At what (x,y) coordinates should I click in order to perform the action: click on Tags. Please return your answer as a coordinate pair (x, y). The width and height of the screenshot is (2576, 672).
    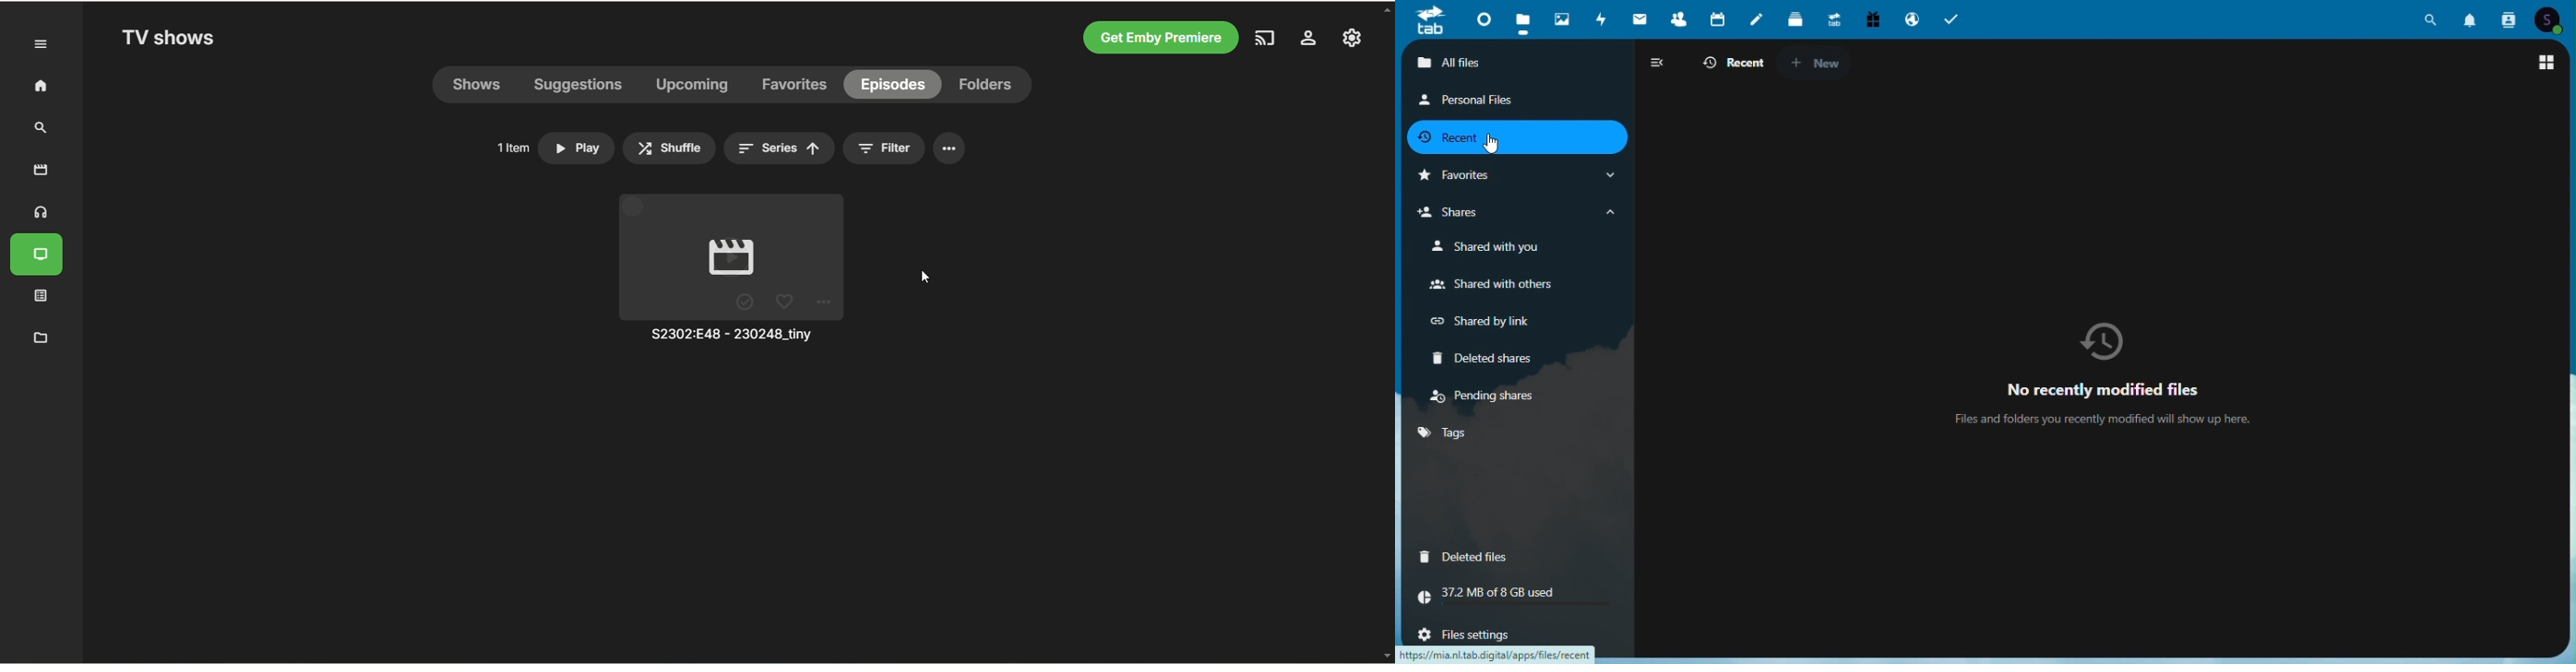
    Looking at the image, I should click on (1516, 434).